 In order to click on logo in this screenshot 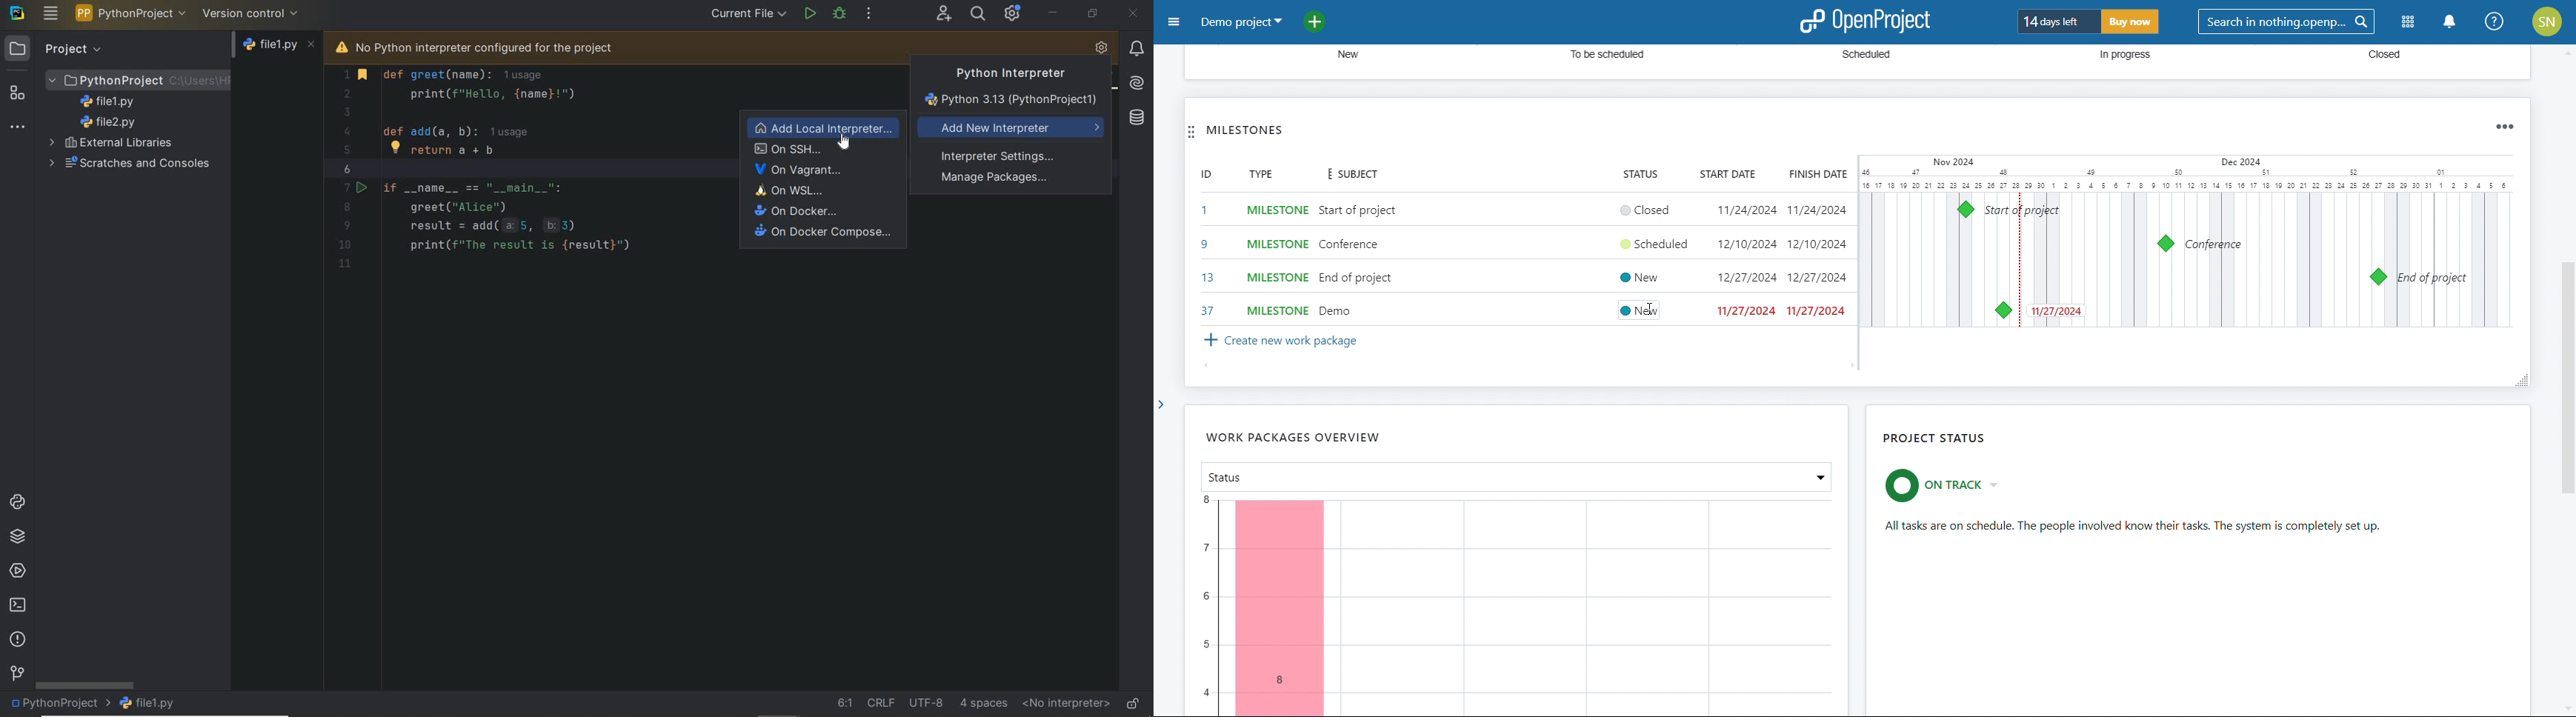, I will do `click(1864, 21)`.